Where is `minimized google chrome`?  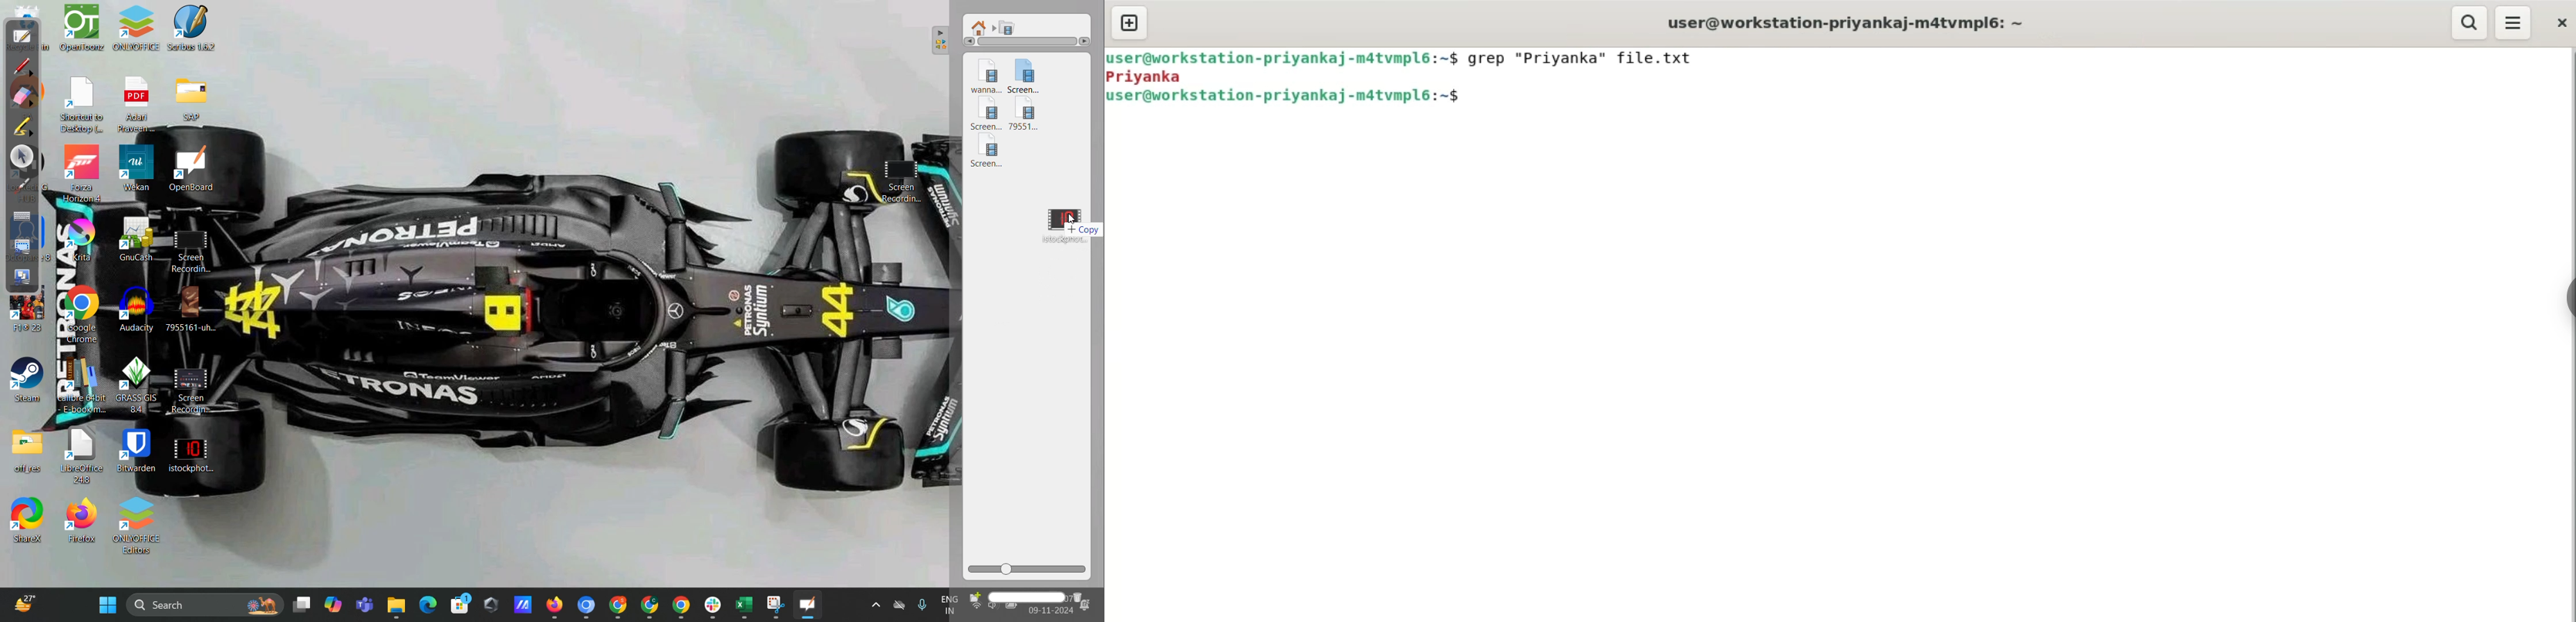 minimized google chrome is located at coordinates (622, 605).